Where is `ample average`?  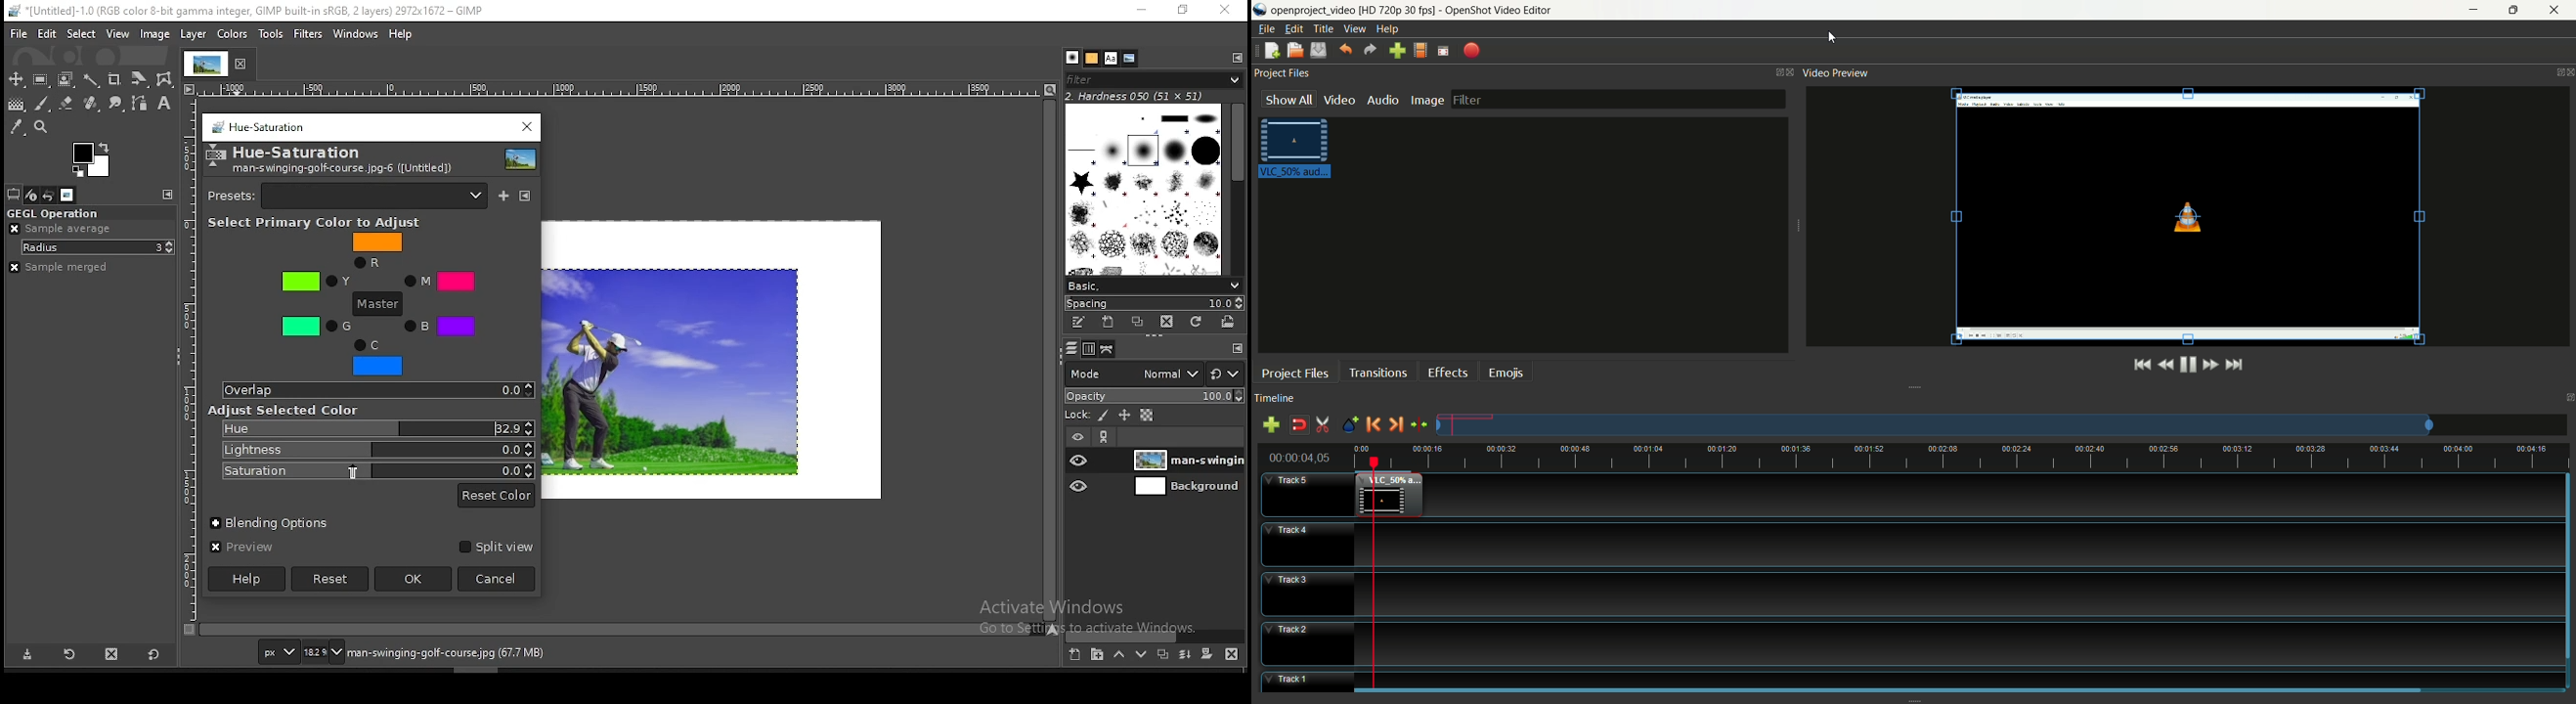 ample average is located at coordinates (62, 228).